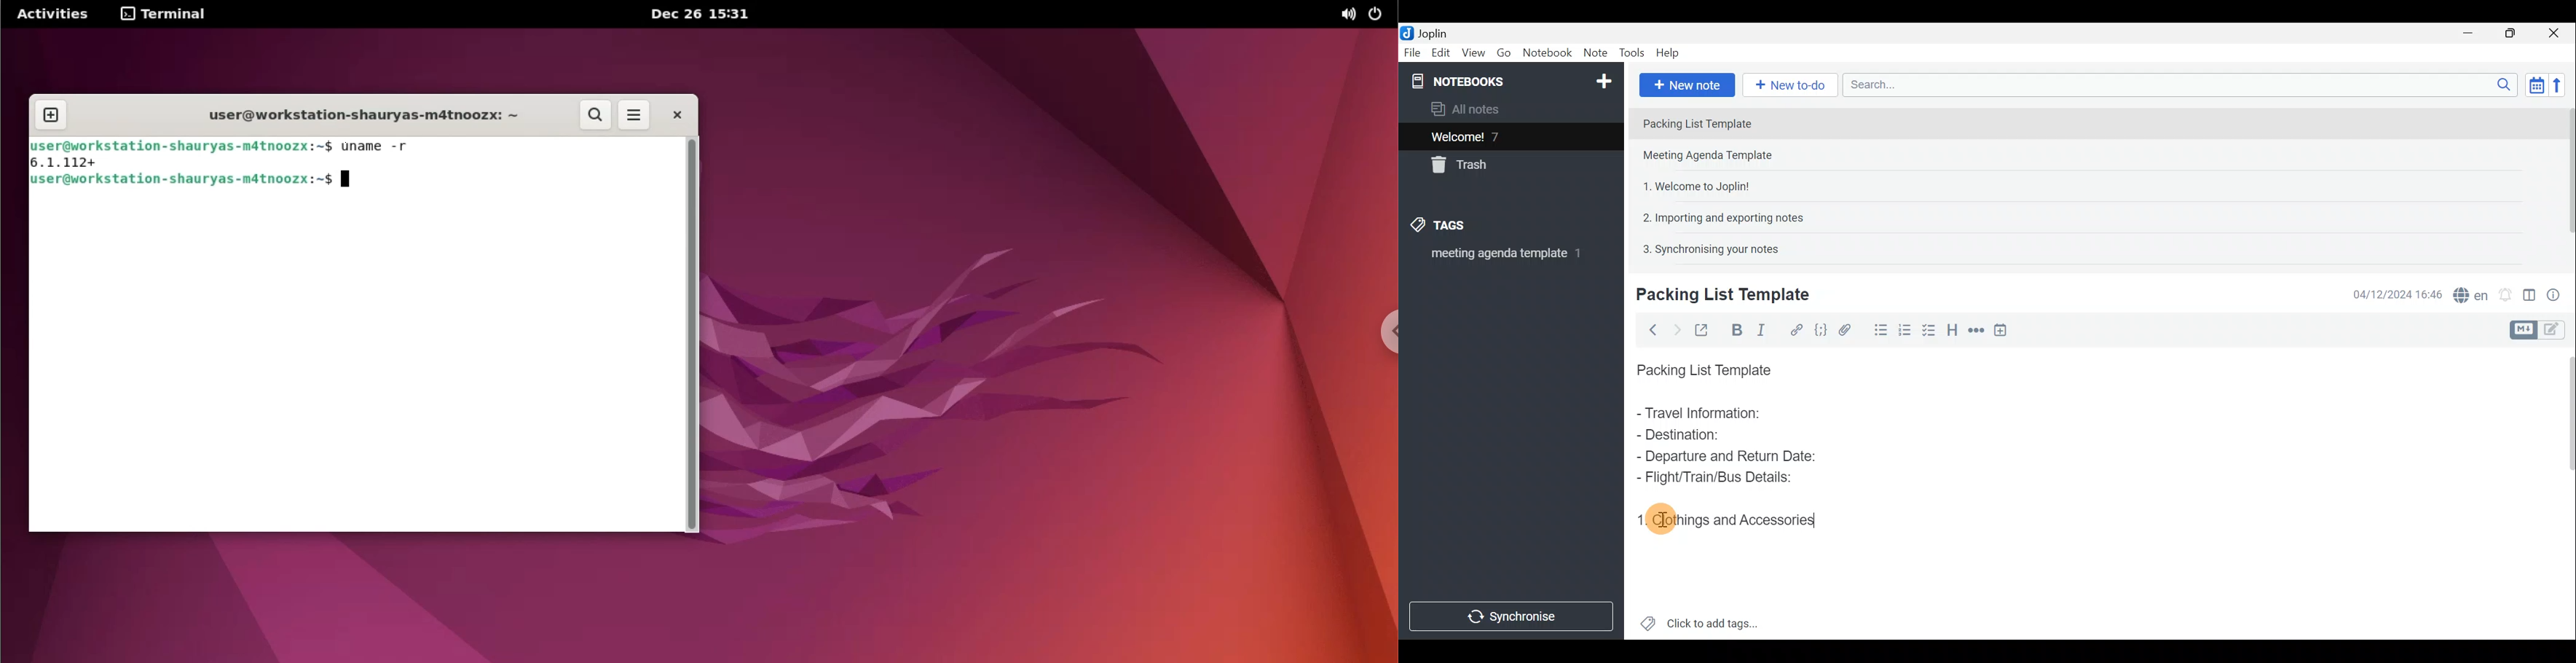  What do you see at coordinates (1505, 53) in the screenshot?
I see `Go` at bounding box center [1505, 53].